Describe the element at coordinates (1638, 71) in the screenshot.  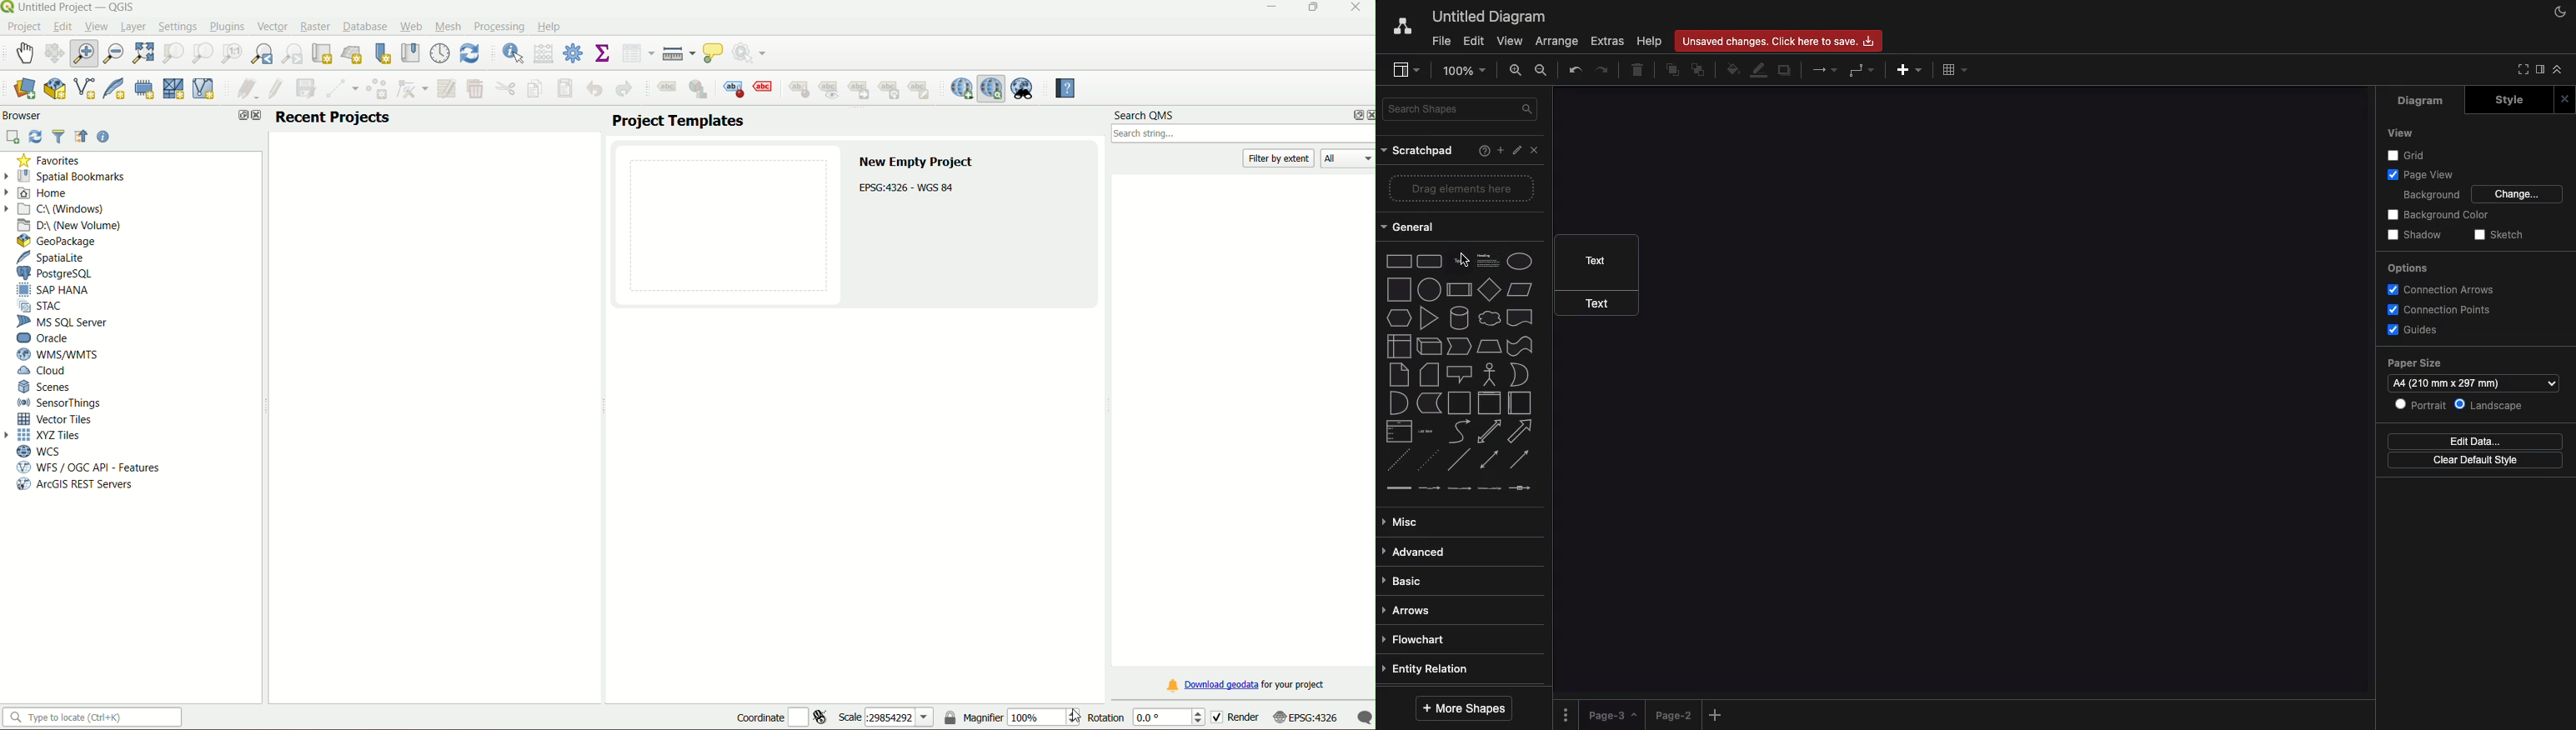
I see `Trash` at that location.